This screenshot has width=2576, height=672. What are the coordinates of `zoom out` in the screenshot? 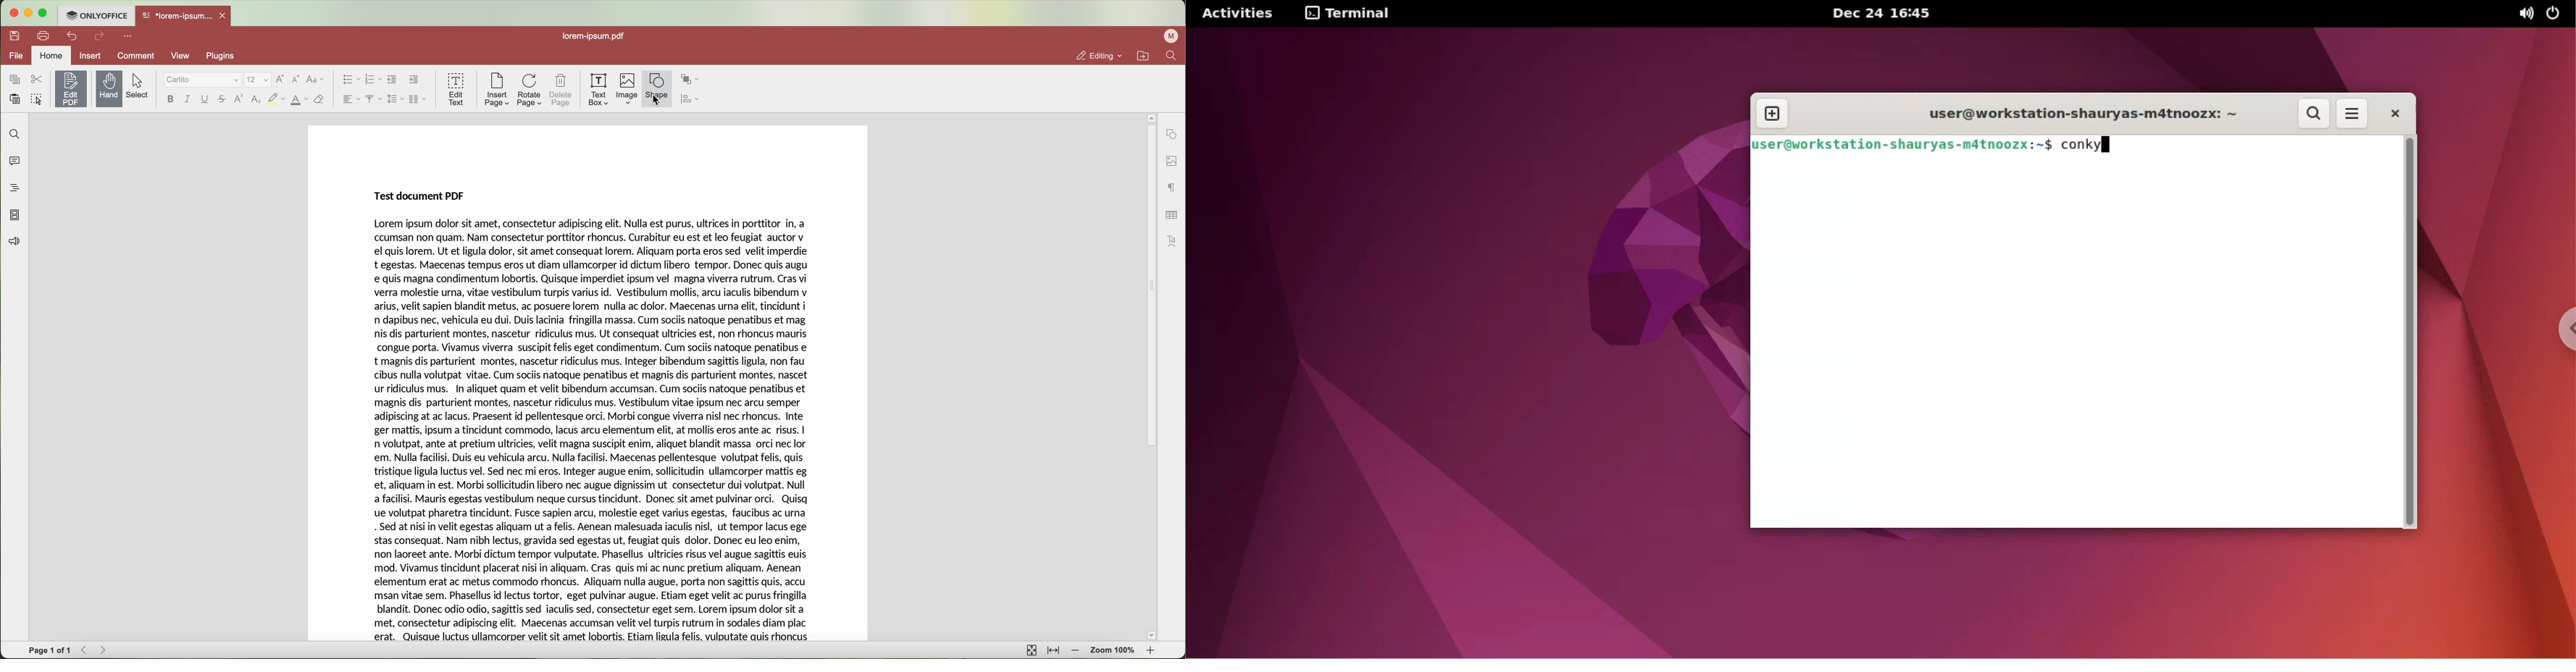 It's located at (1077, 652).